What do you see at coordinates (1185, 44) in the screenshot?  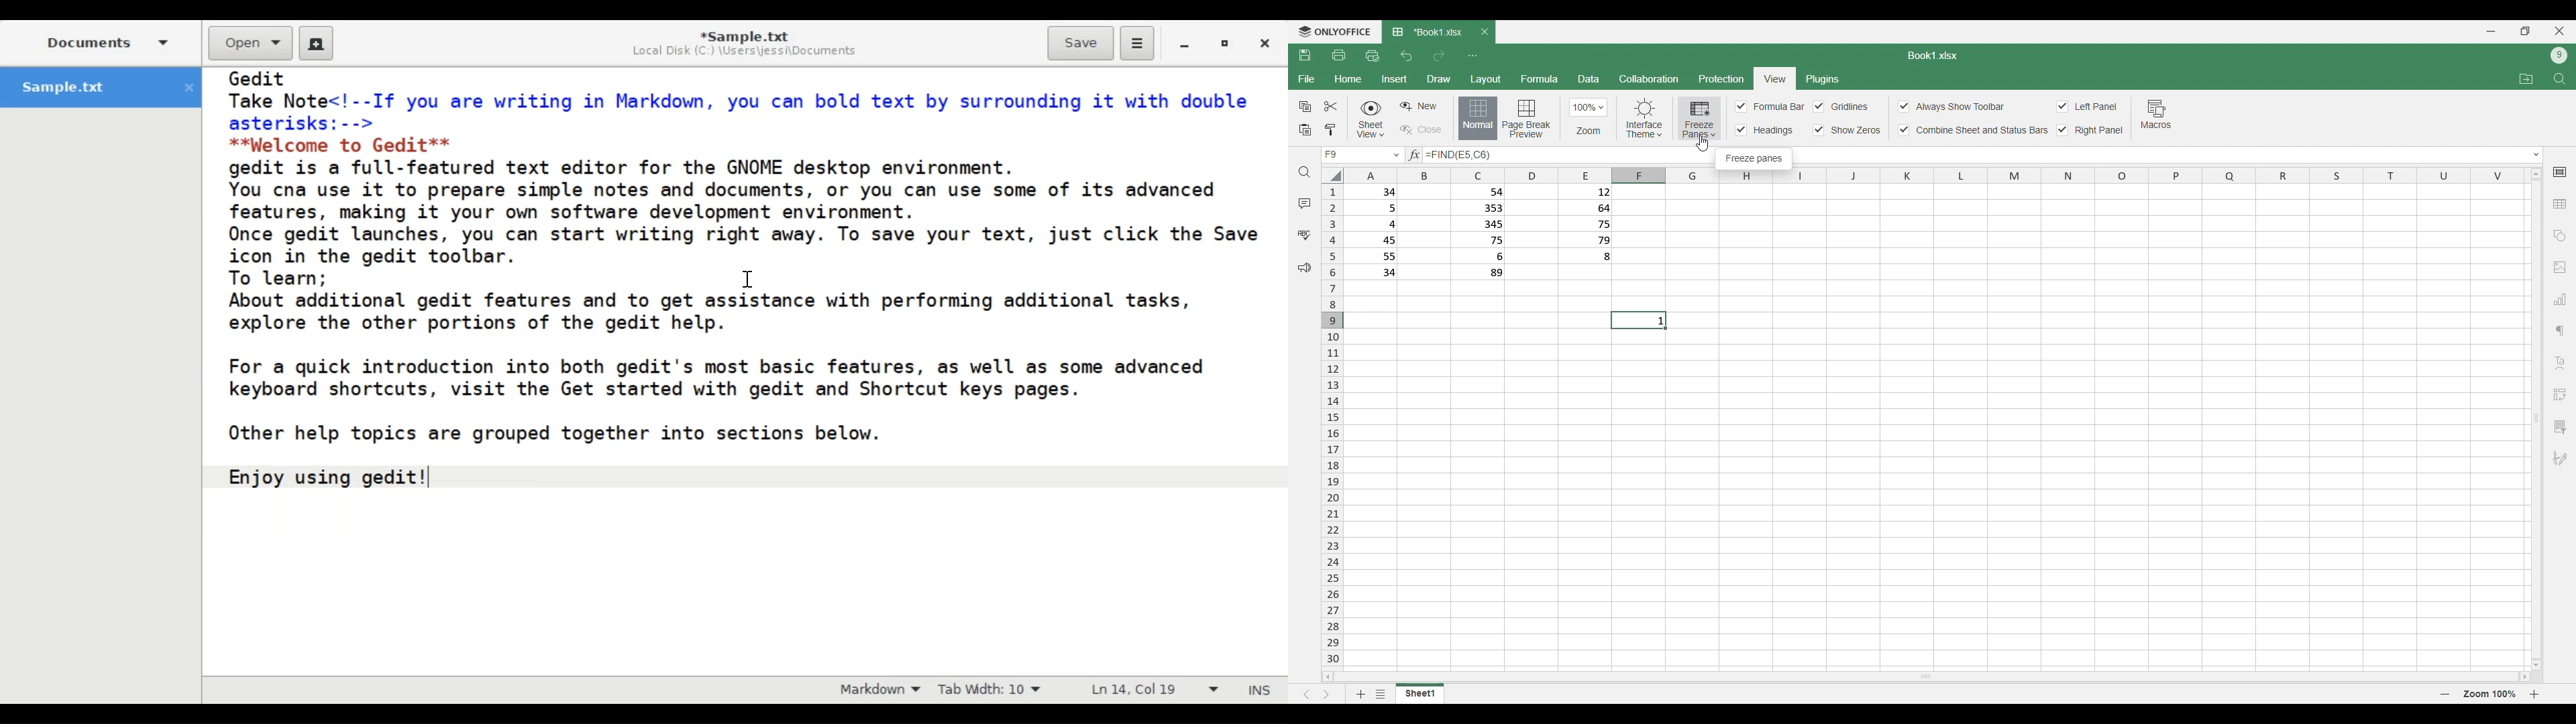 I see `minimize` at bounding box center [1185, 44].